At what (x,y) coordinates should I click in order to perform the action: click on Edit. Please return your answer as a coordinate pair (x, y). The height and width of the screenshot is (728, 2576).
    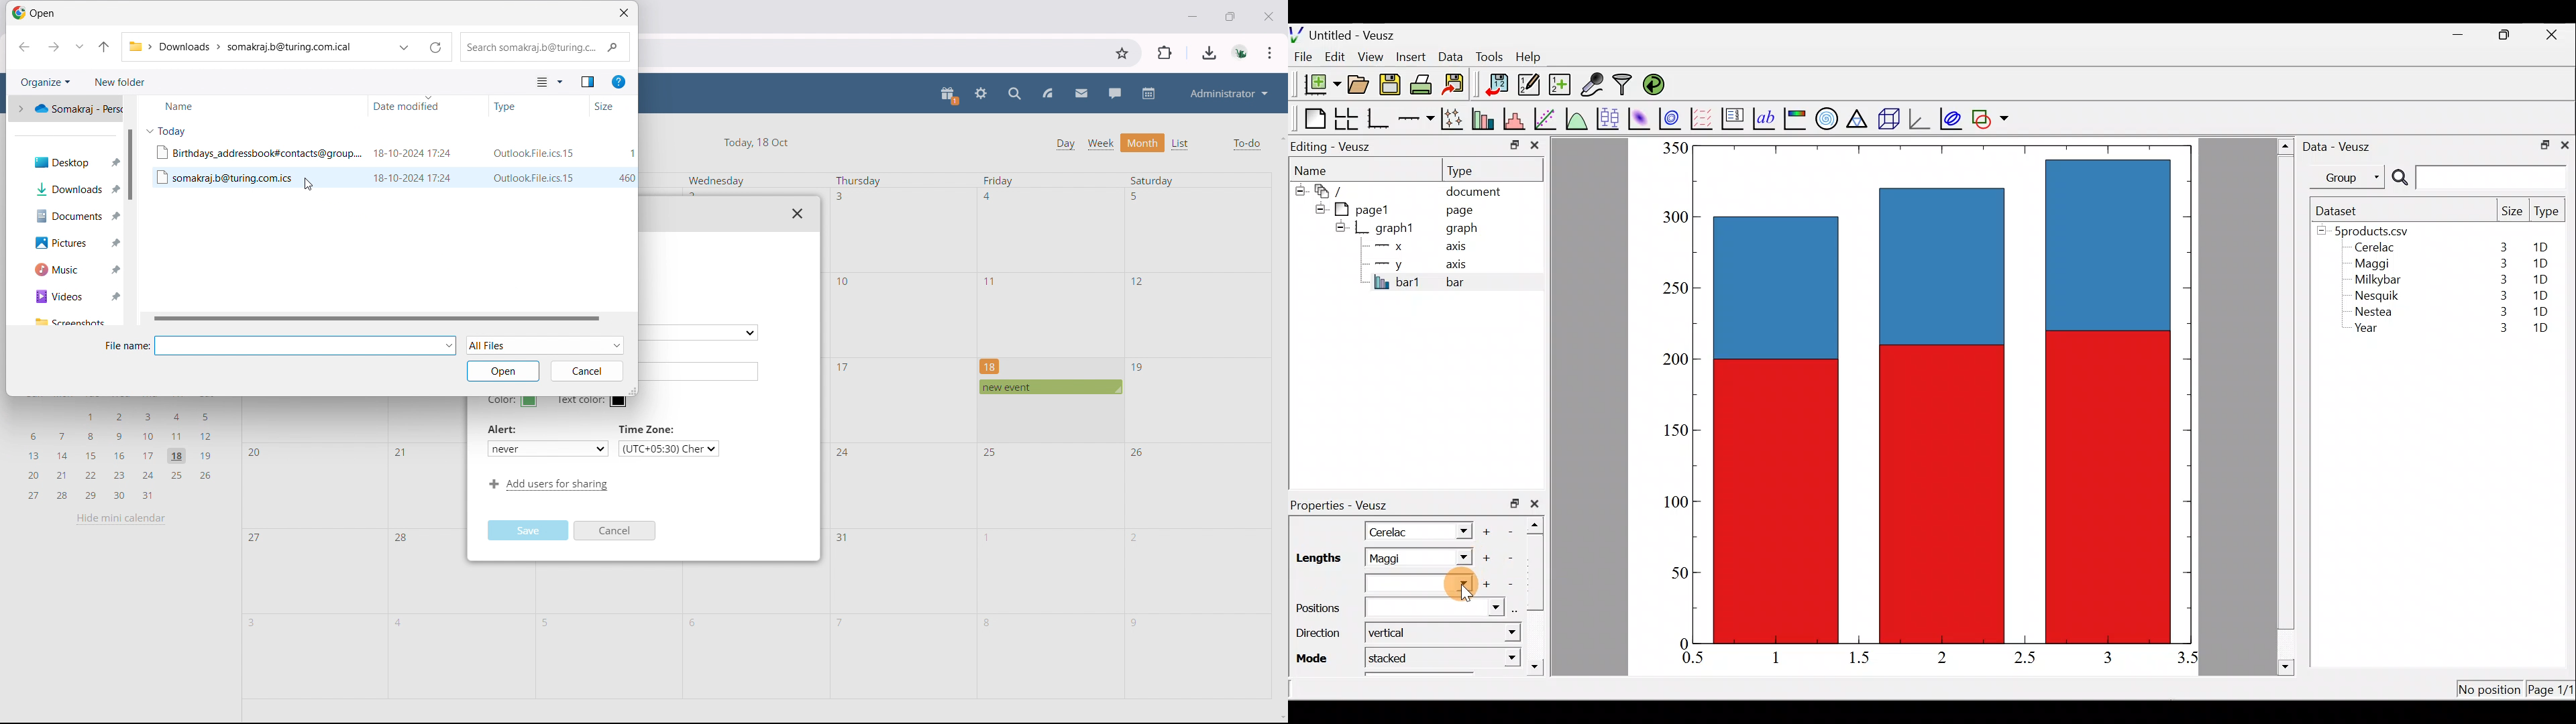
    Looking at the image, I should click on (1335, 56).